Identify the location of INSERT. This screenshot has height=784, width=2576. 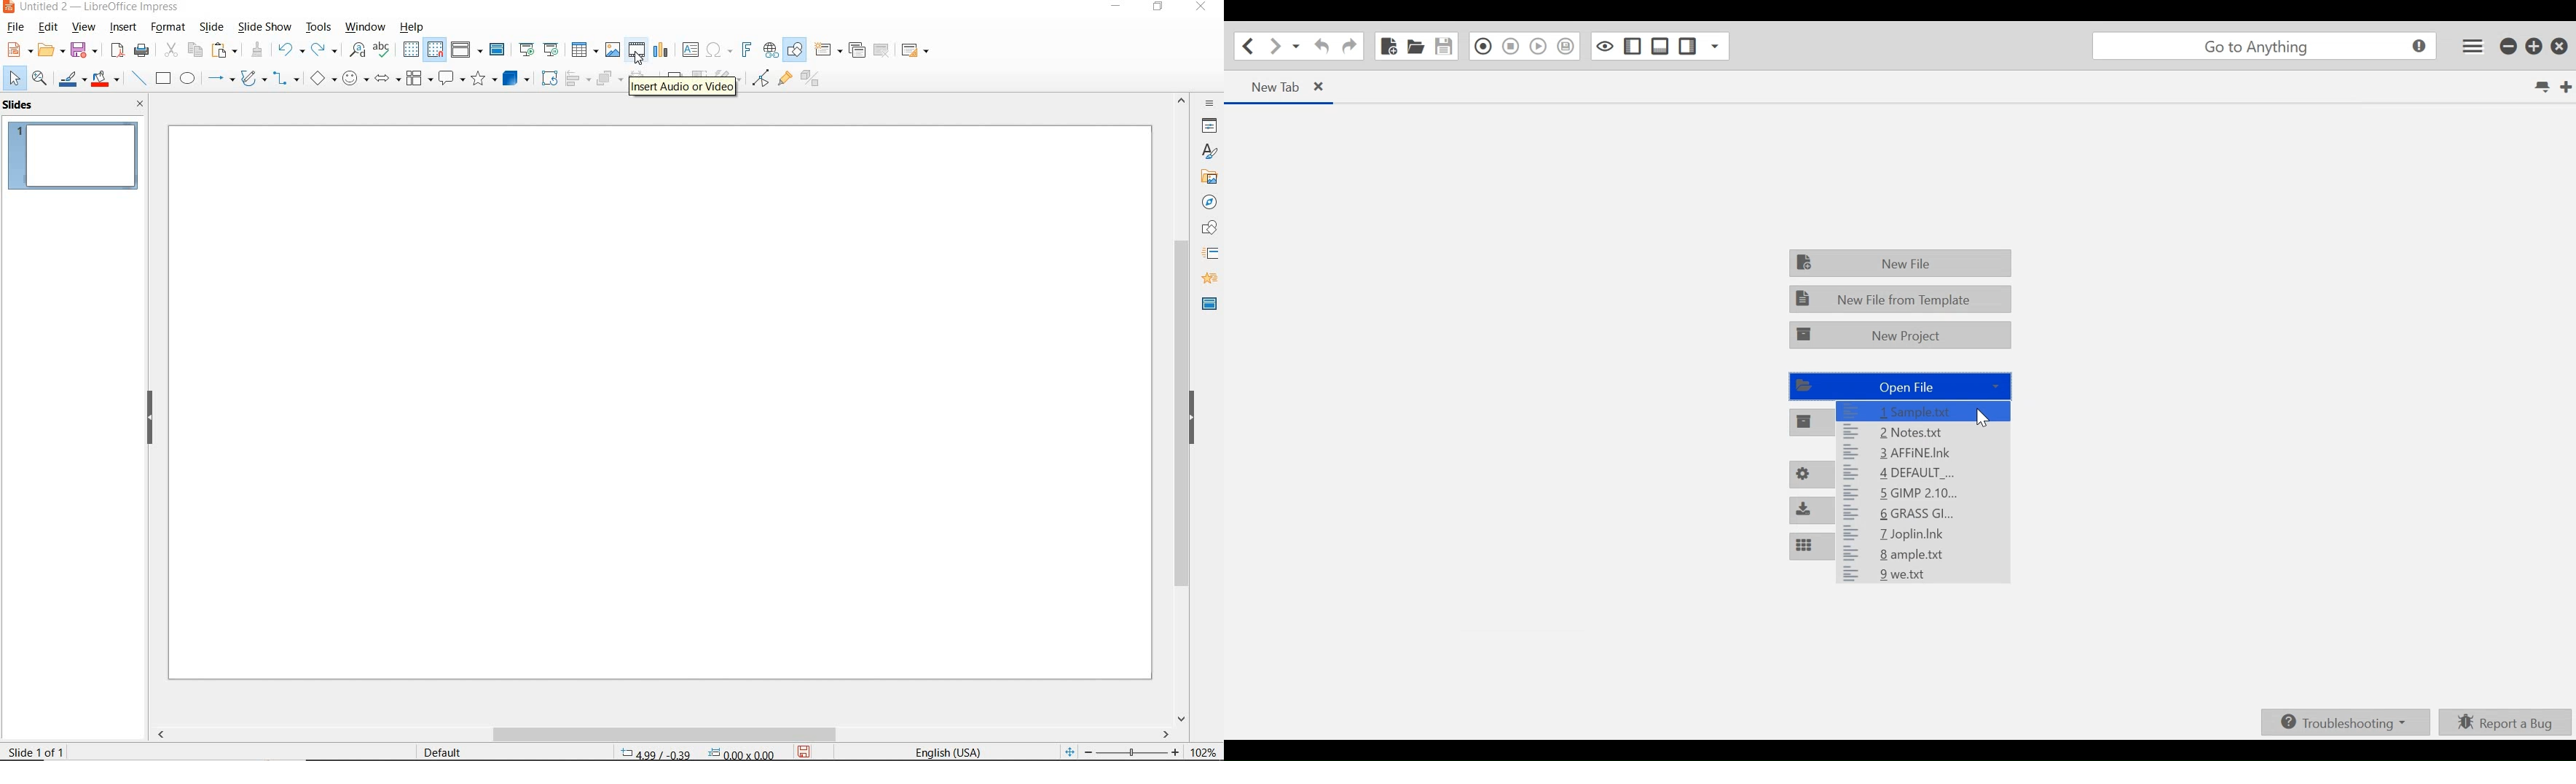
(121, 28).